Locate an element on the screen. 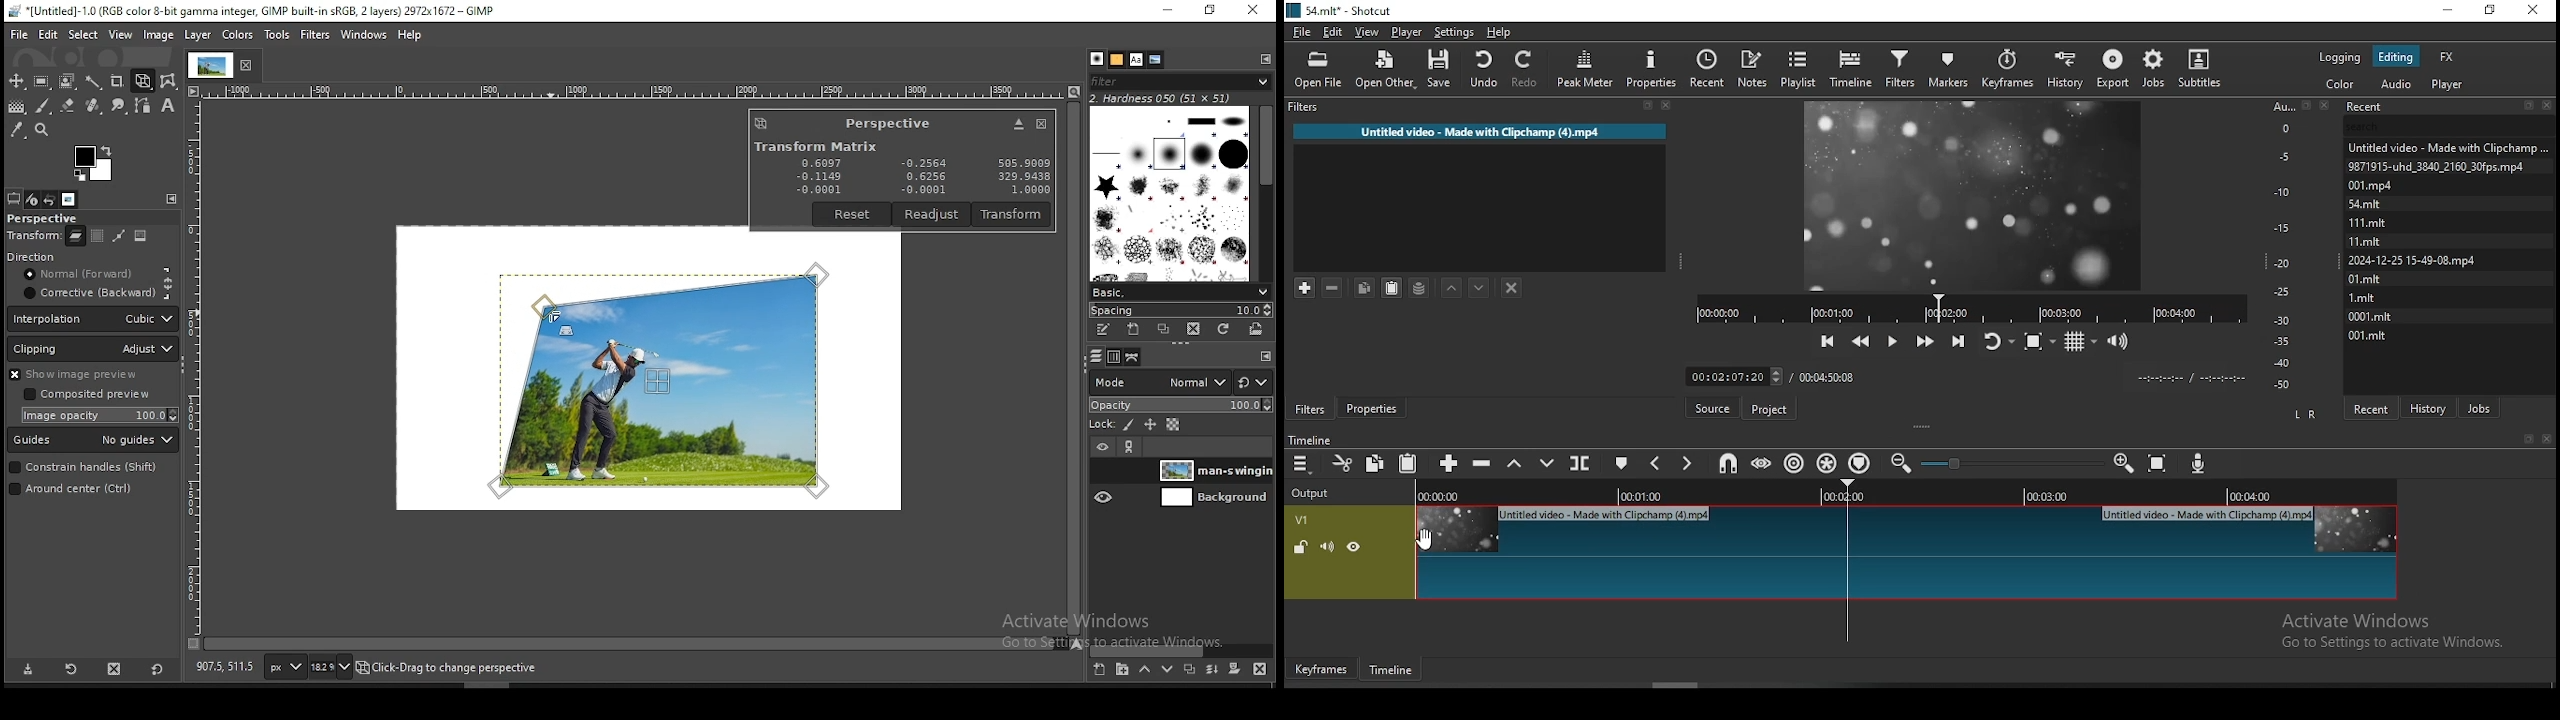 The width and height of the screenshot is (2576, 728). play quickly forwards is located at coordinates (1922, 339).